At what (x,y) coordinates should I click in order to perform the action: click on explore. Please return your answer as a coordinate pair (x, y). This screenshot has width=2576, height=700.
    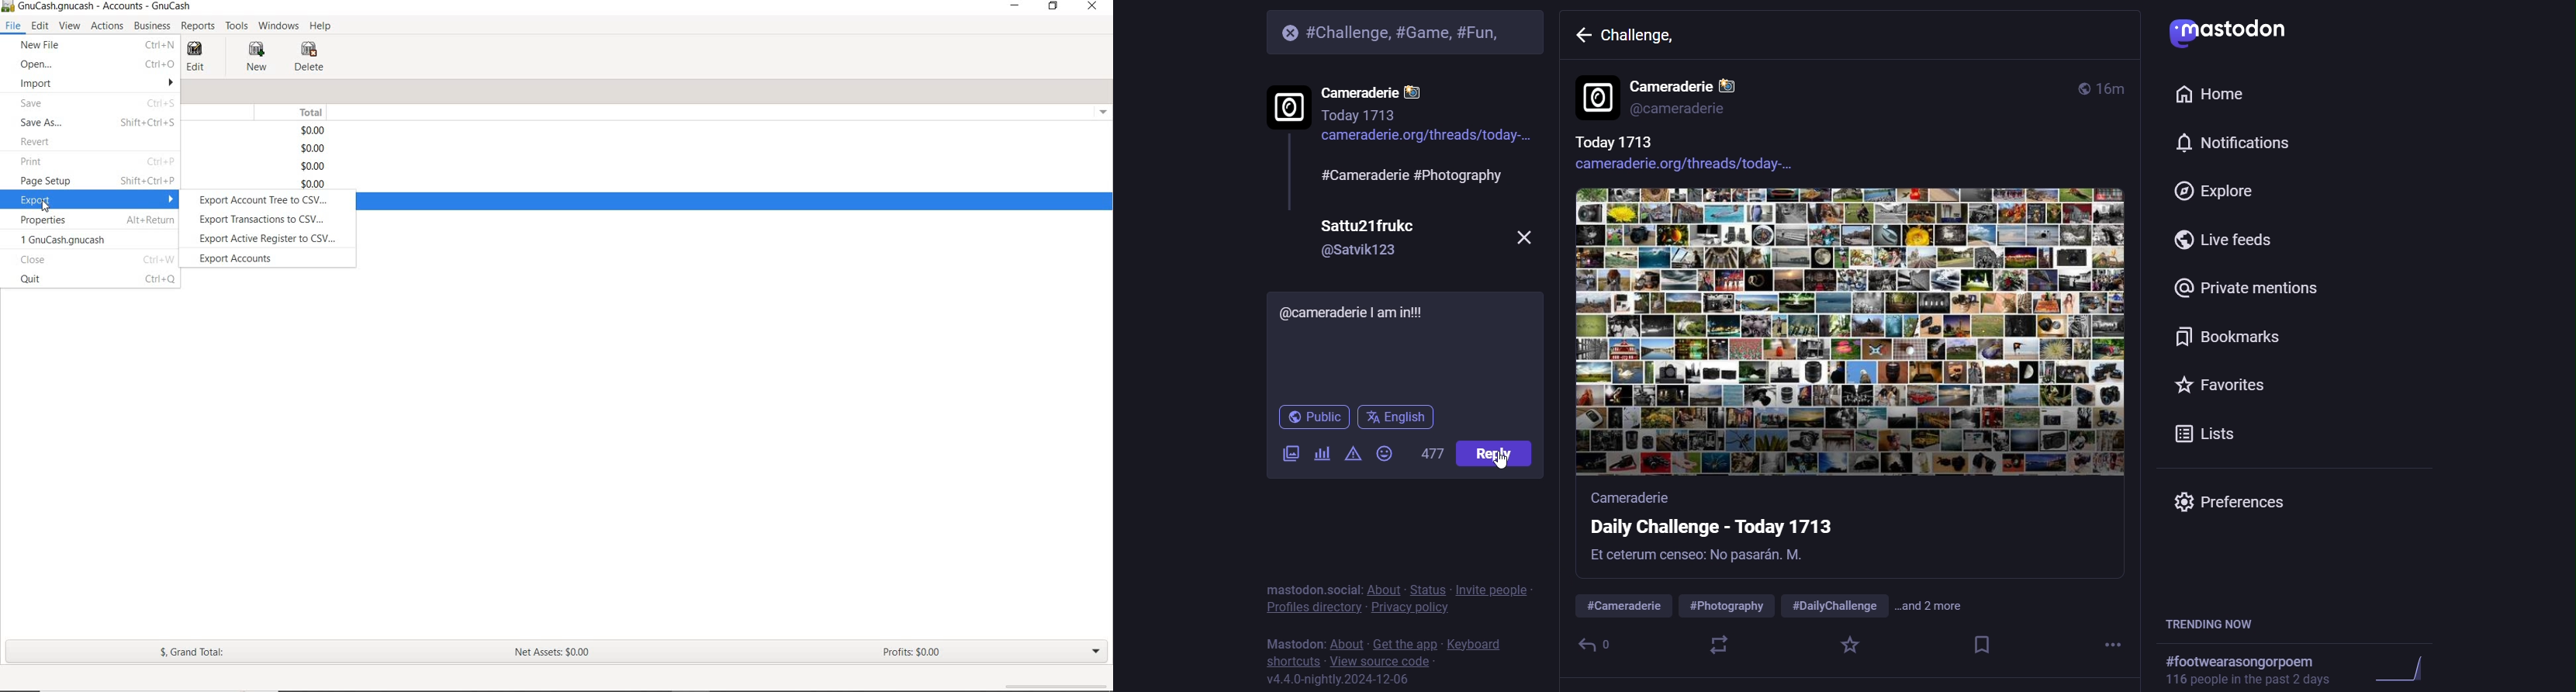
    Looking at the image, I should click on (2217, 190).